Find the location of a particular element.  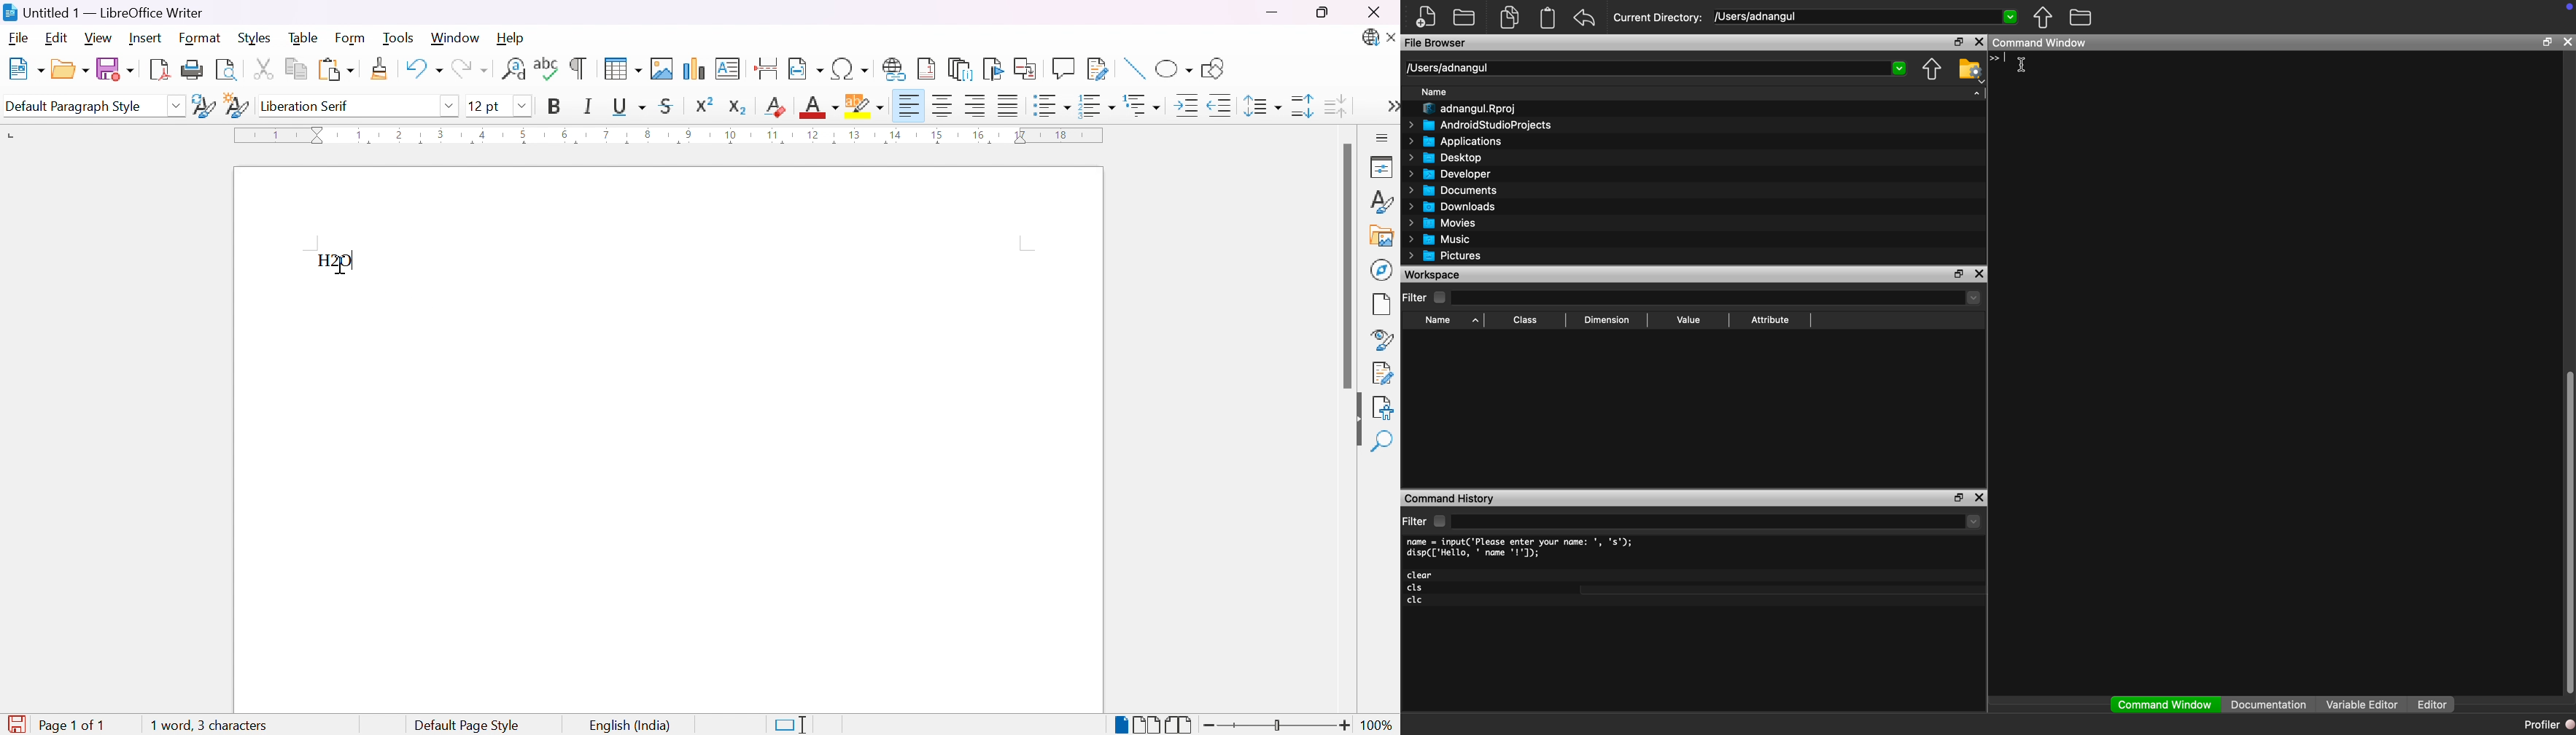

Help is located at coordinates (511, 36).